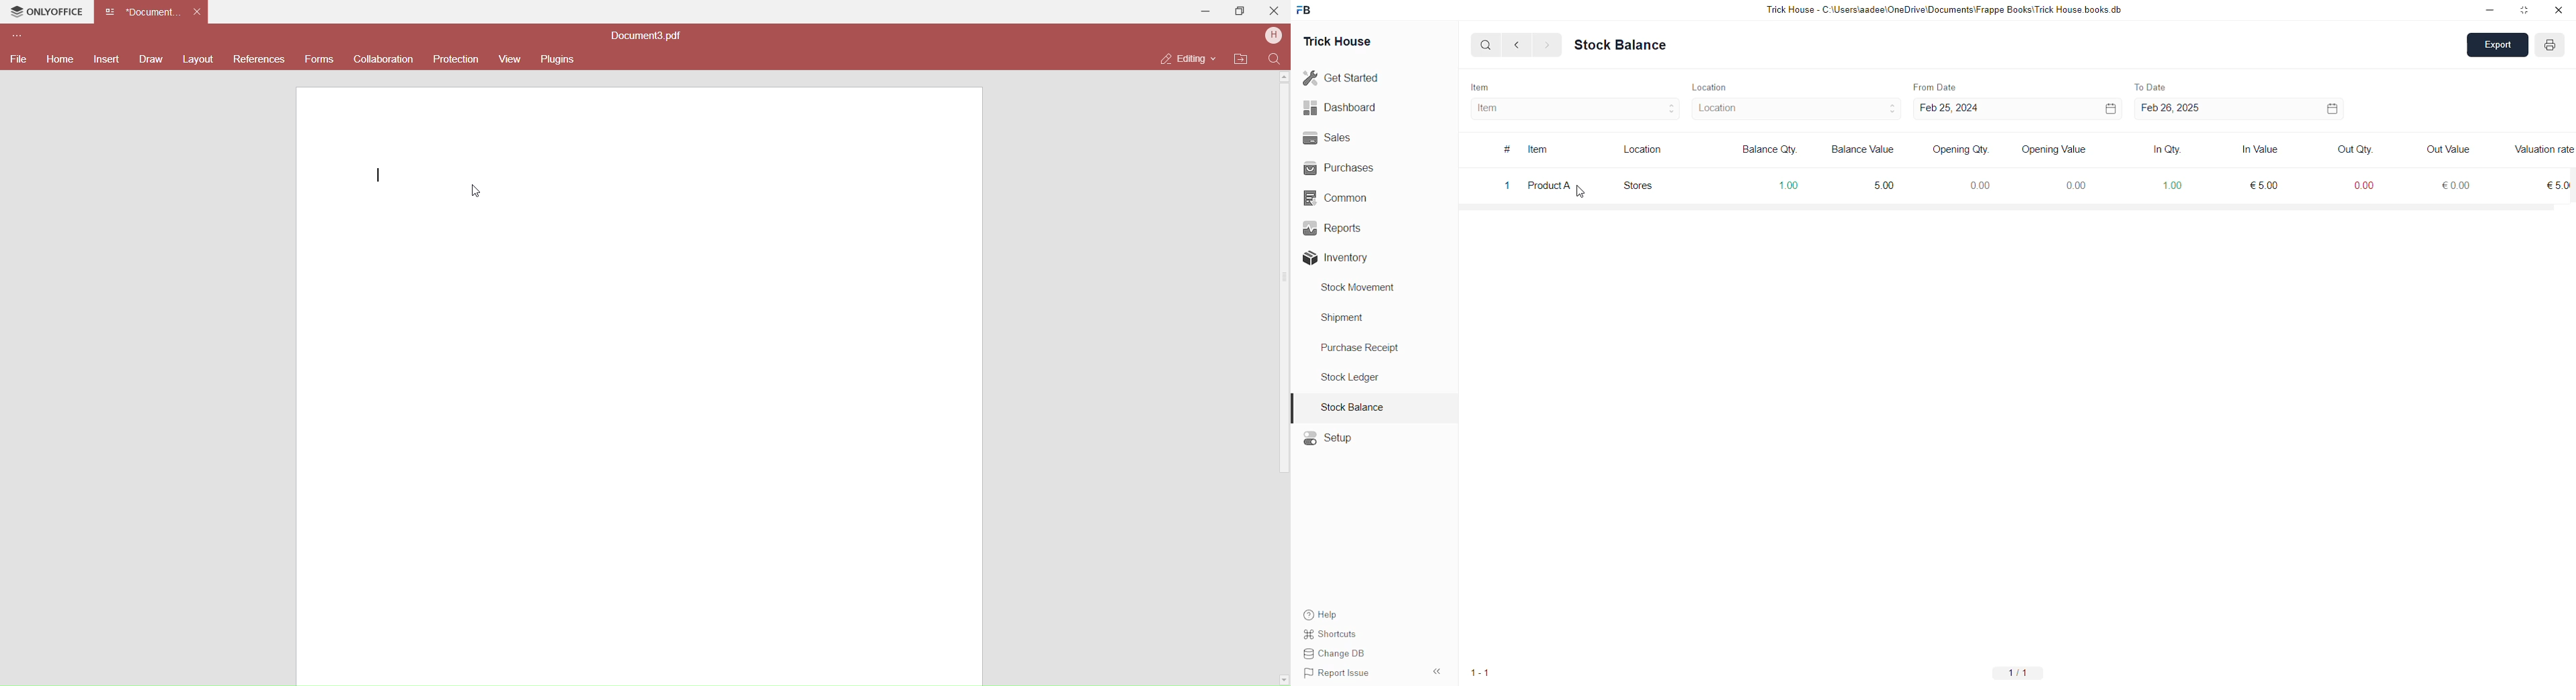 The height and width of the screenshot is (700, 2576). Describe the element at coordinates (1341, 318) in the screenshot. I see `Shipment` at that location.